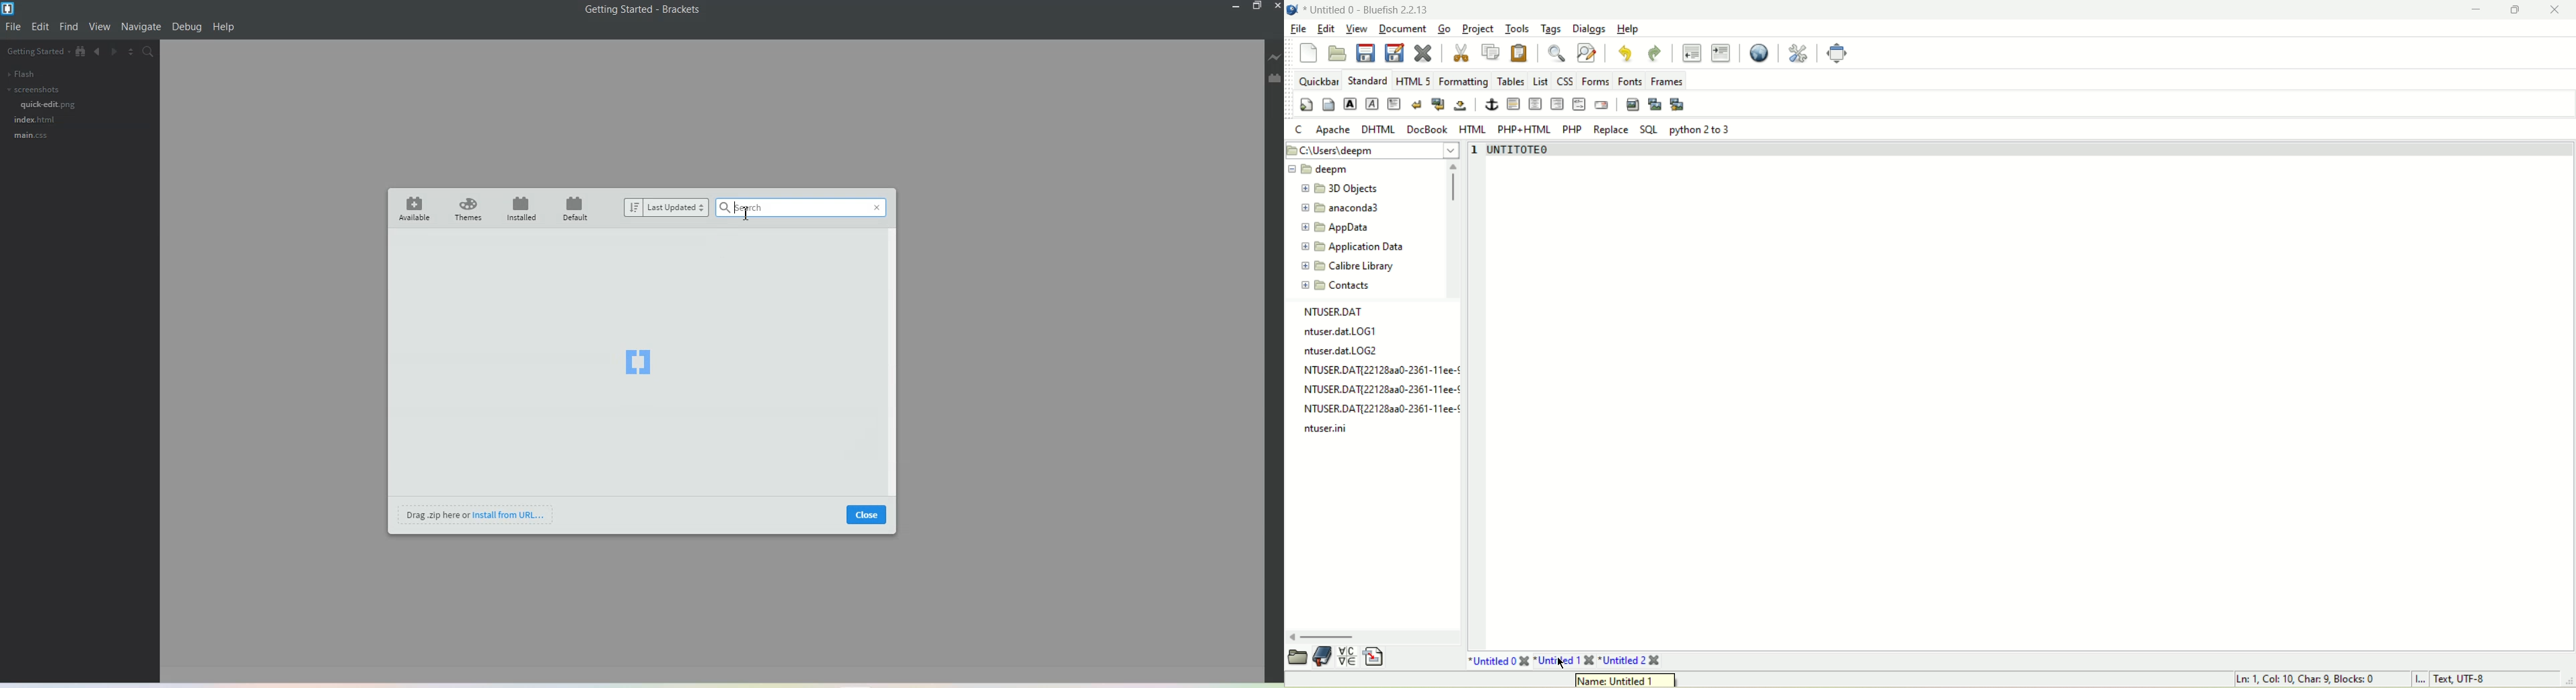 The image size is (2576, 700). Describe the element at coordinates (867, 514) in the screenshot. I see `Close` at that location.